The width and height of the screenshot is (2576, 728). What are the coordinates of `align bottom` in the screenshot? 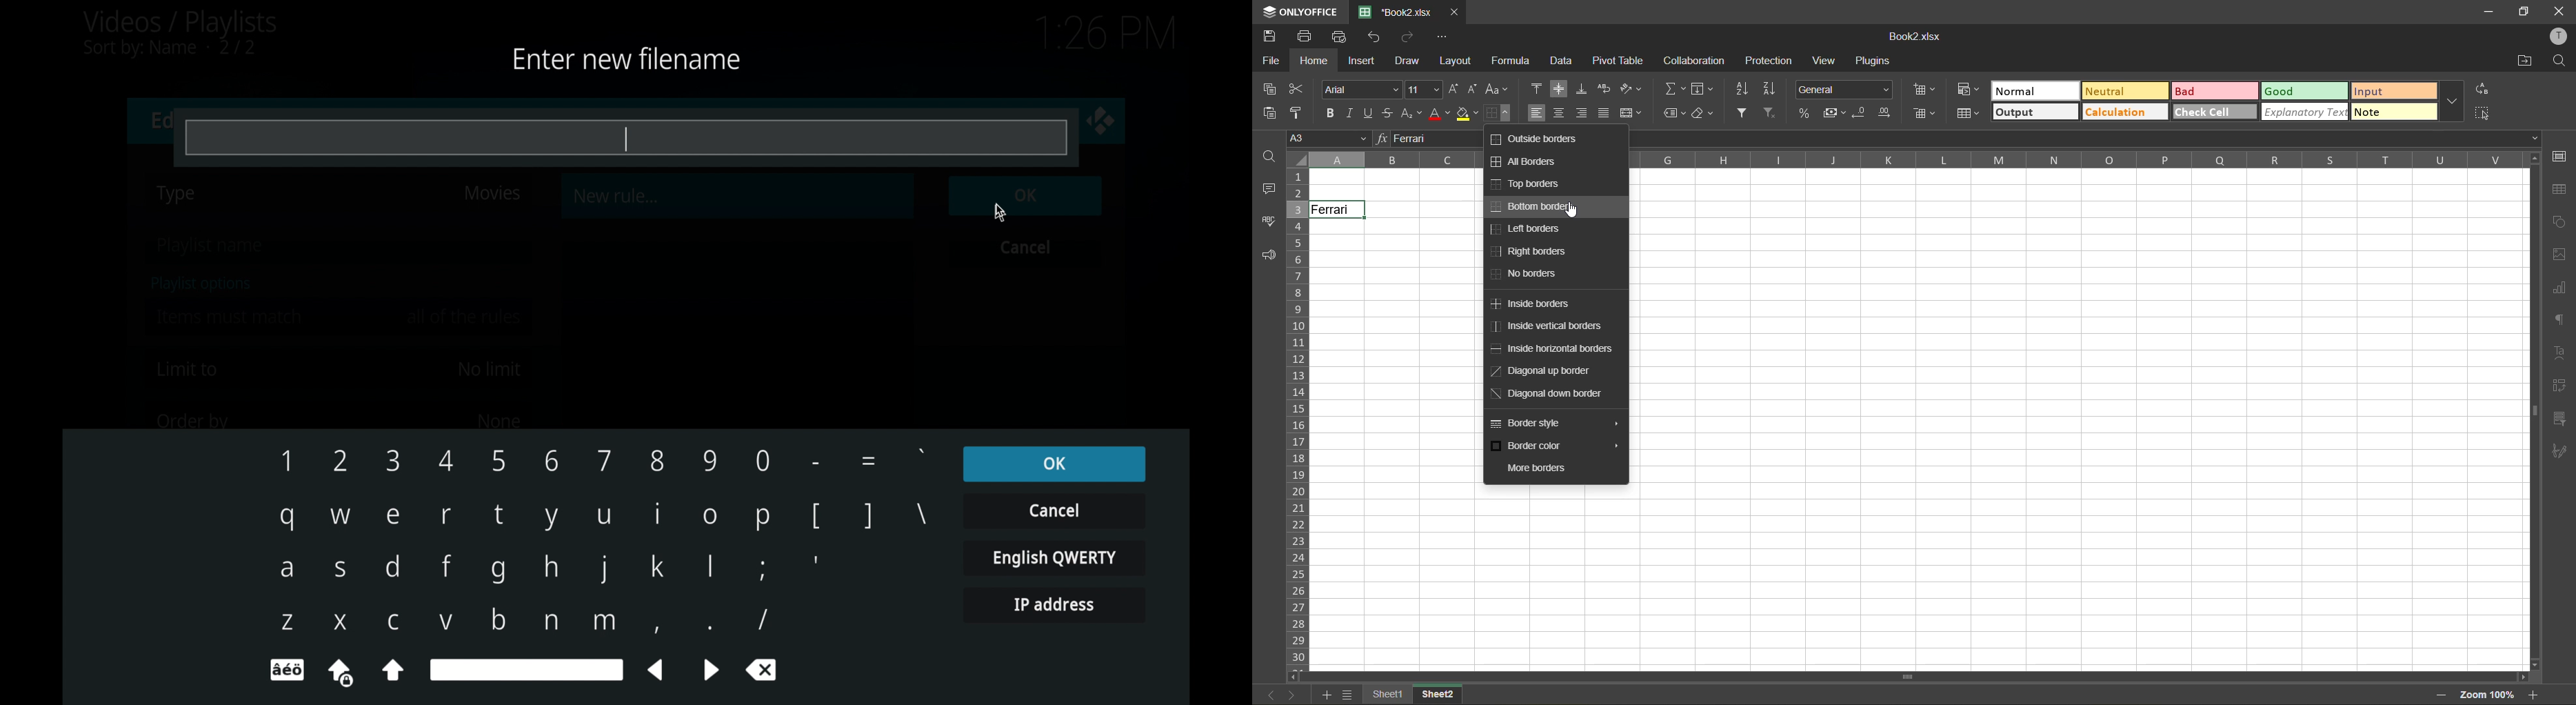 It's located at (1580, 90).